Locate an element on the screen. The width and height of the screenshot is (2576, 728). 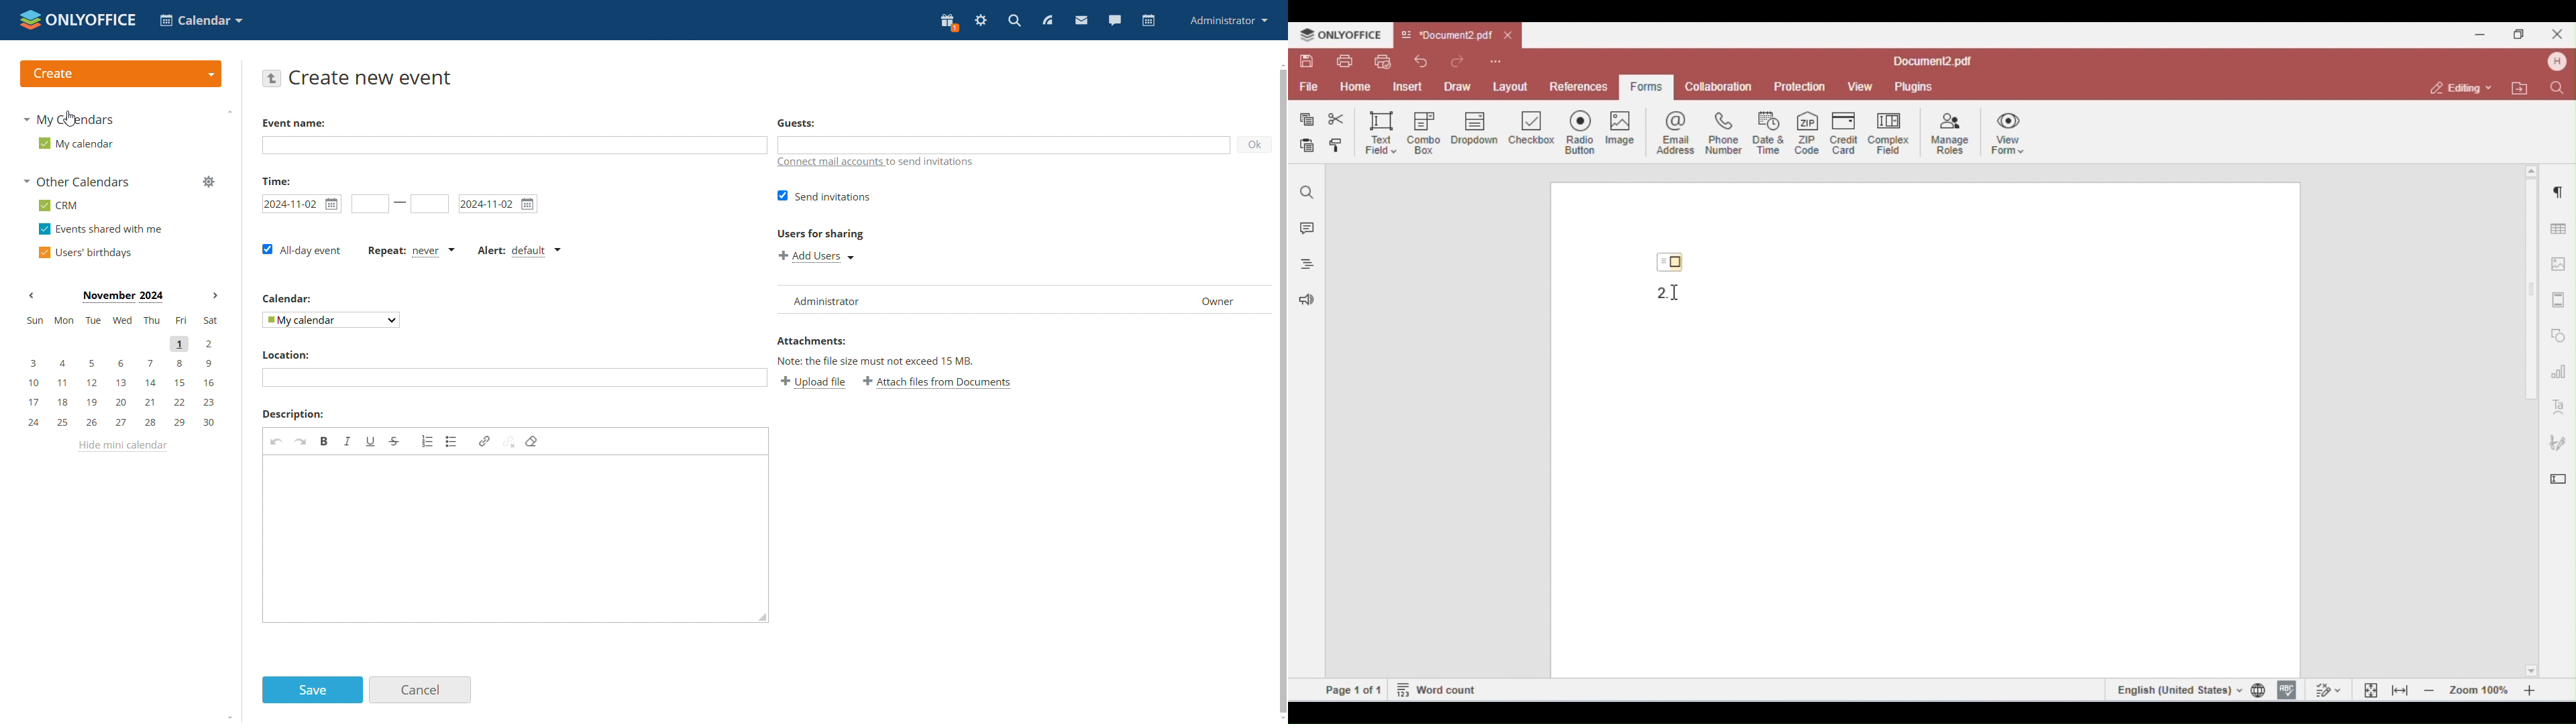
ok is located at coordinates (1256, 143).